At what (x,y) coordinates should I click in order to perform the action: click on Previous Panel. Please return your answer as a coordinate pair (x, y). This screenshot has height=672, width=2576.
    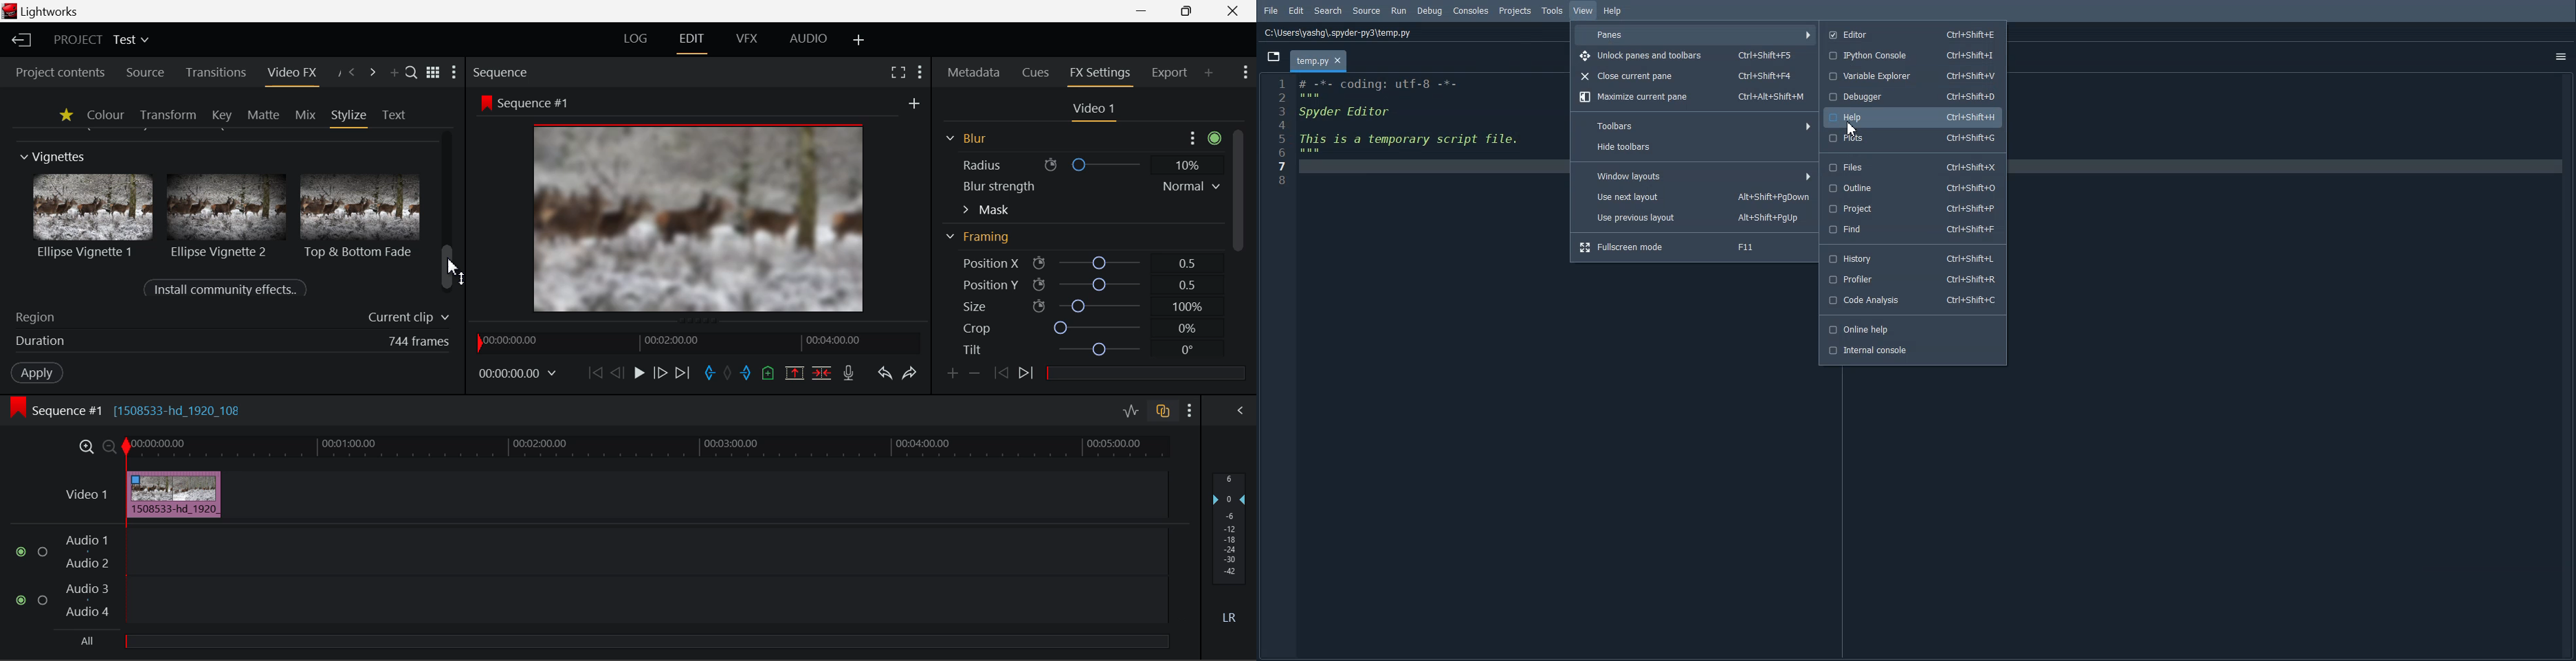
    Looking at the image, I should click on (352, 73).